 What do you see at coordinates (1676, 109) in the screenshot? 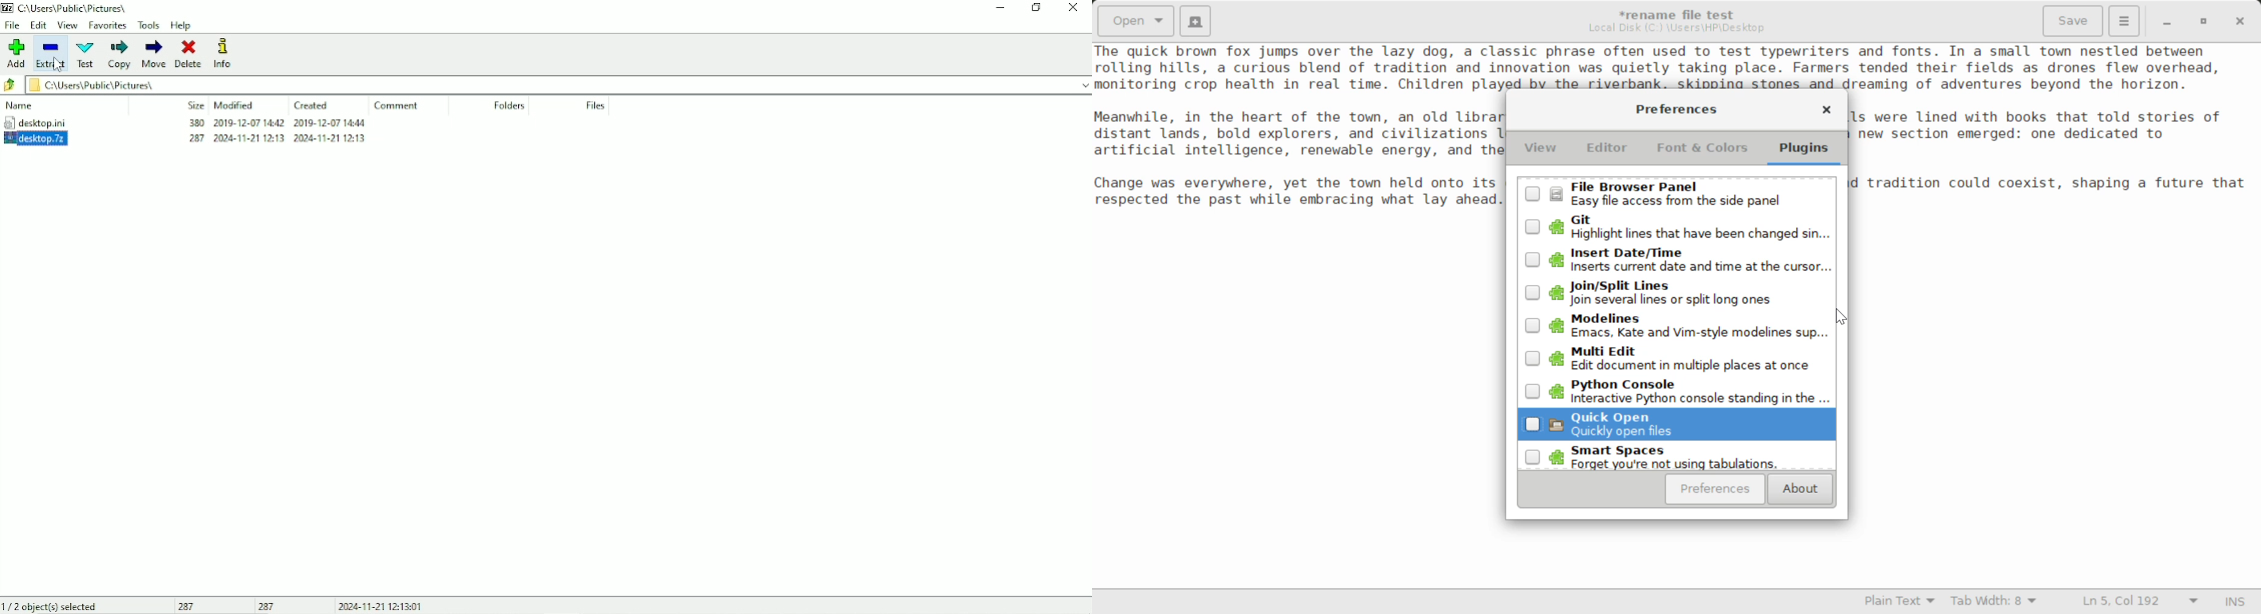
I see `Preferences Setting Window Heading` at bounding box center [1676, 109].